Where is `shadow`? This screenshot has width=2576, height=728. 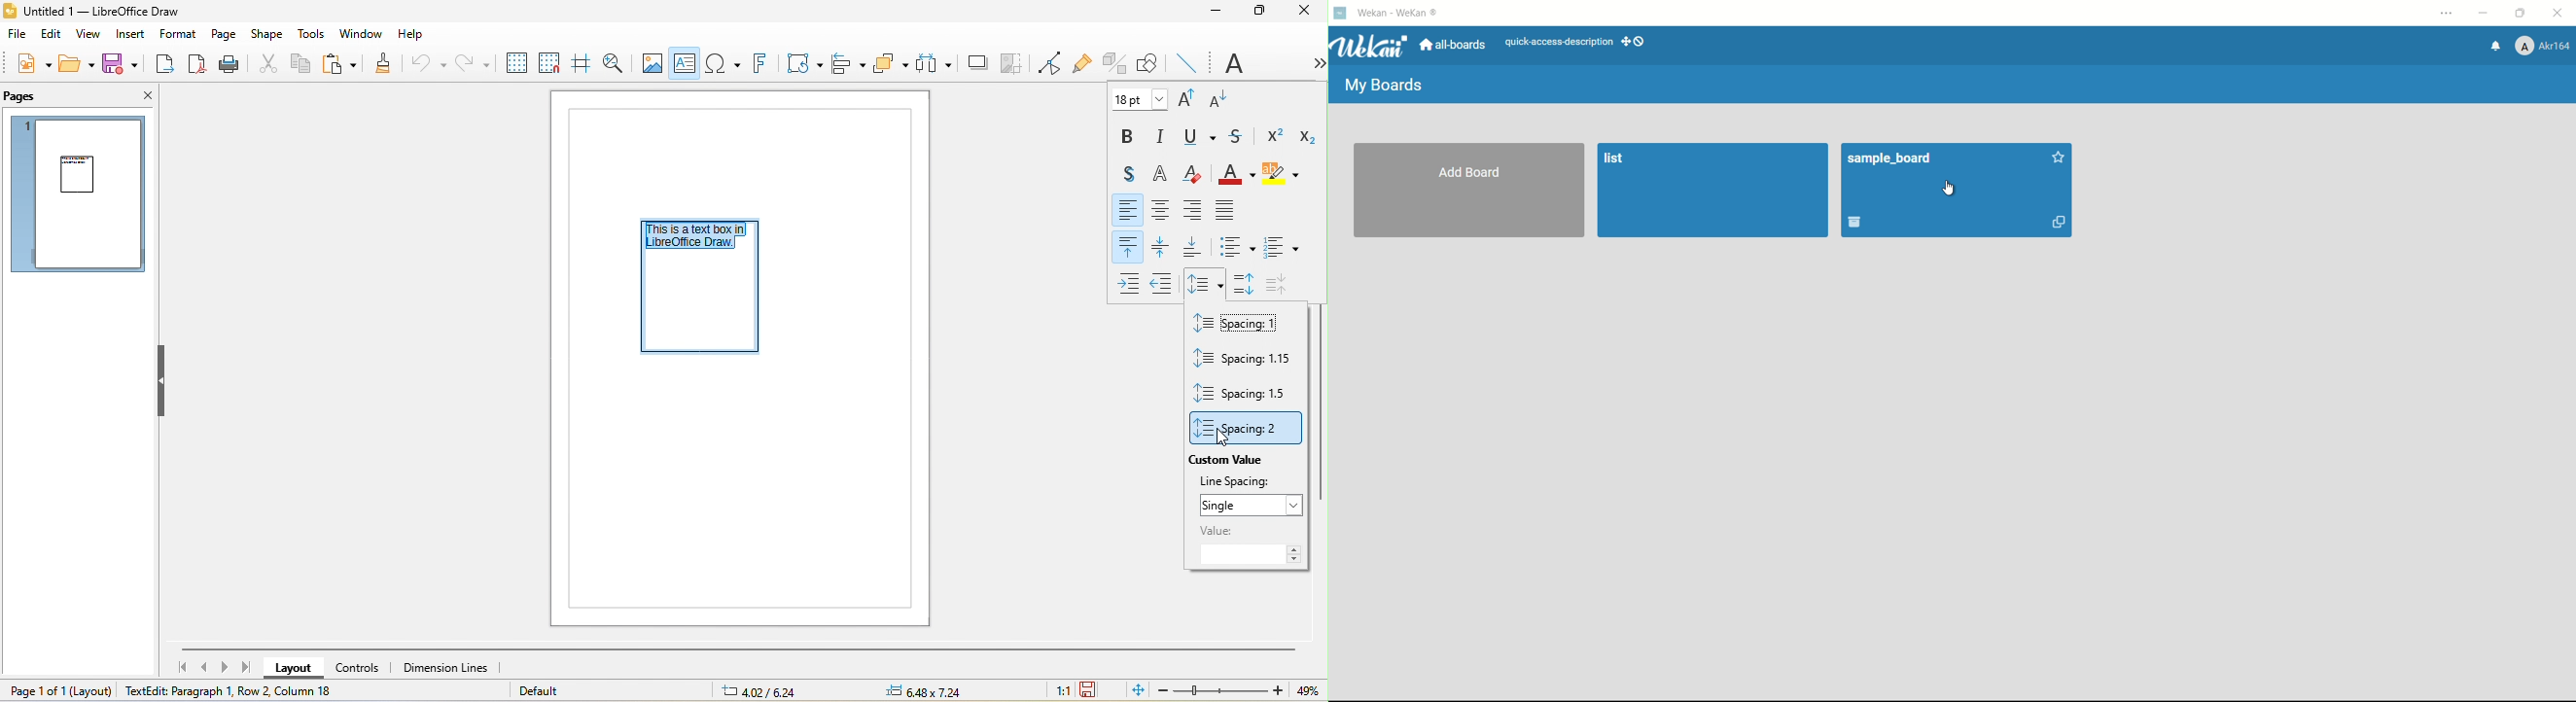
shadow is located at coordinates (972, 61).